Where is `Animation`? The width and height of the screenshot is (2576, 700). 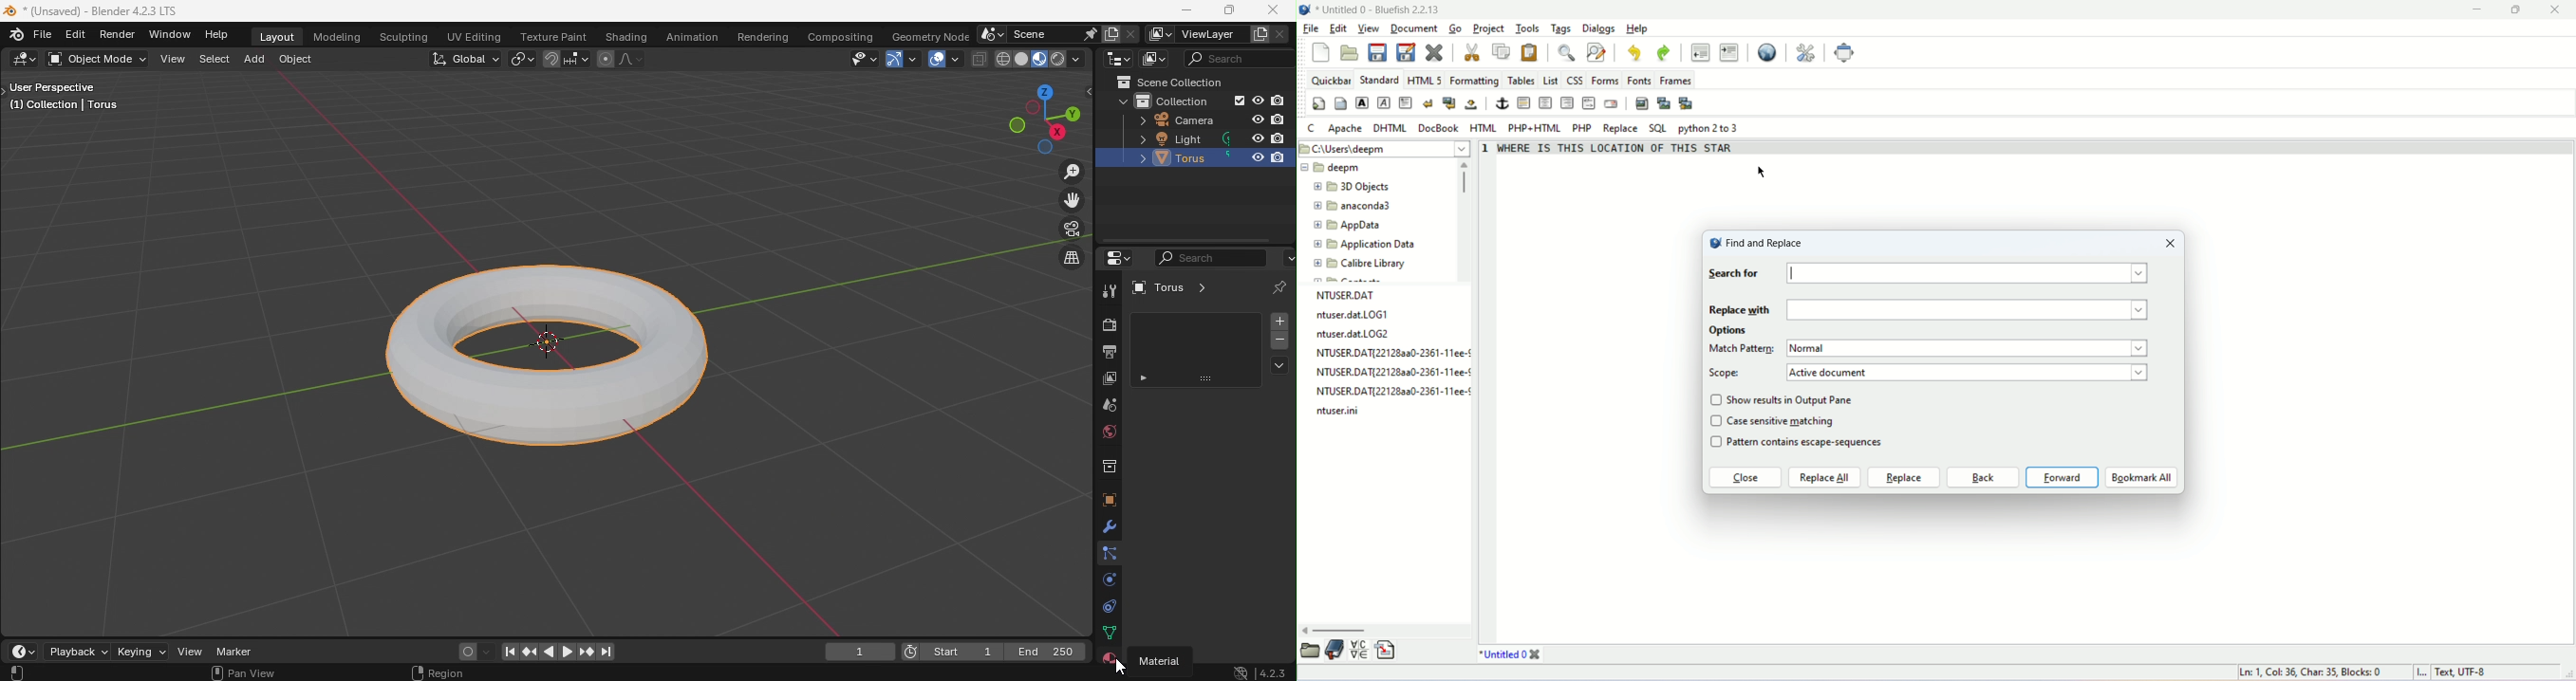
Animation is located at coordinates (693, 35).